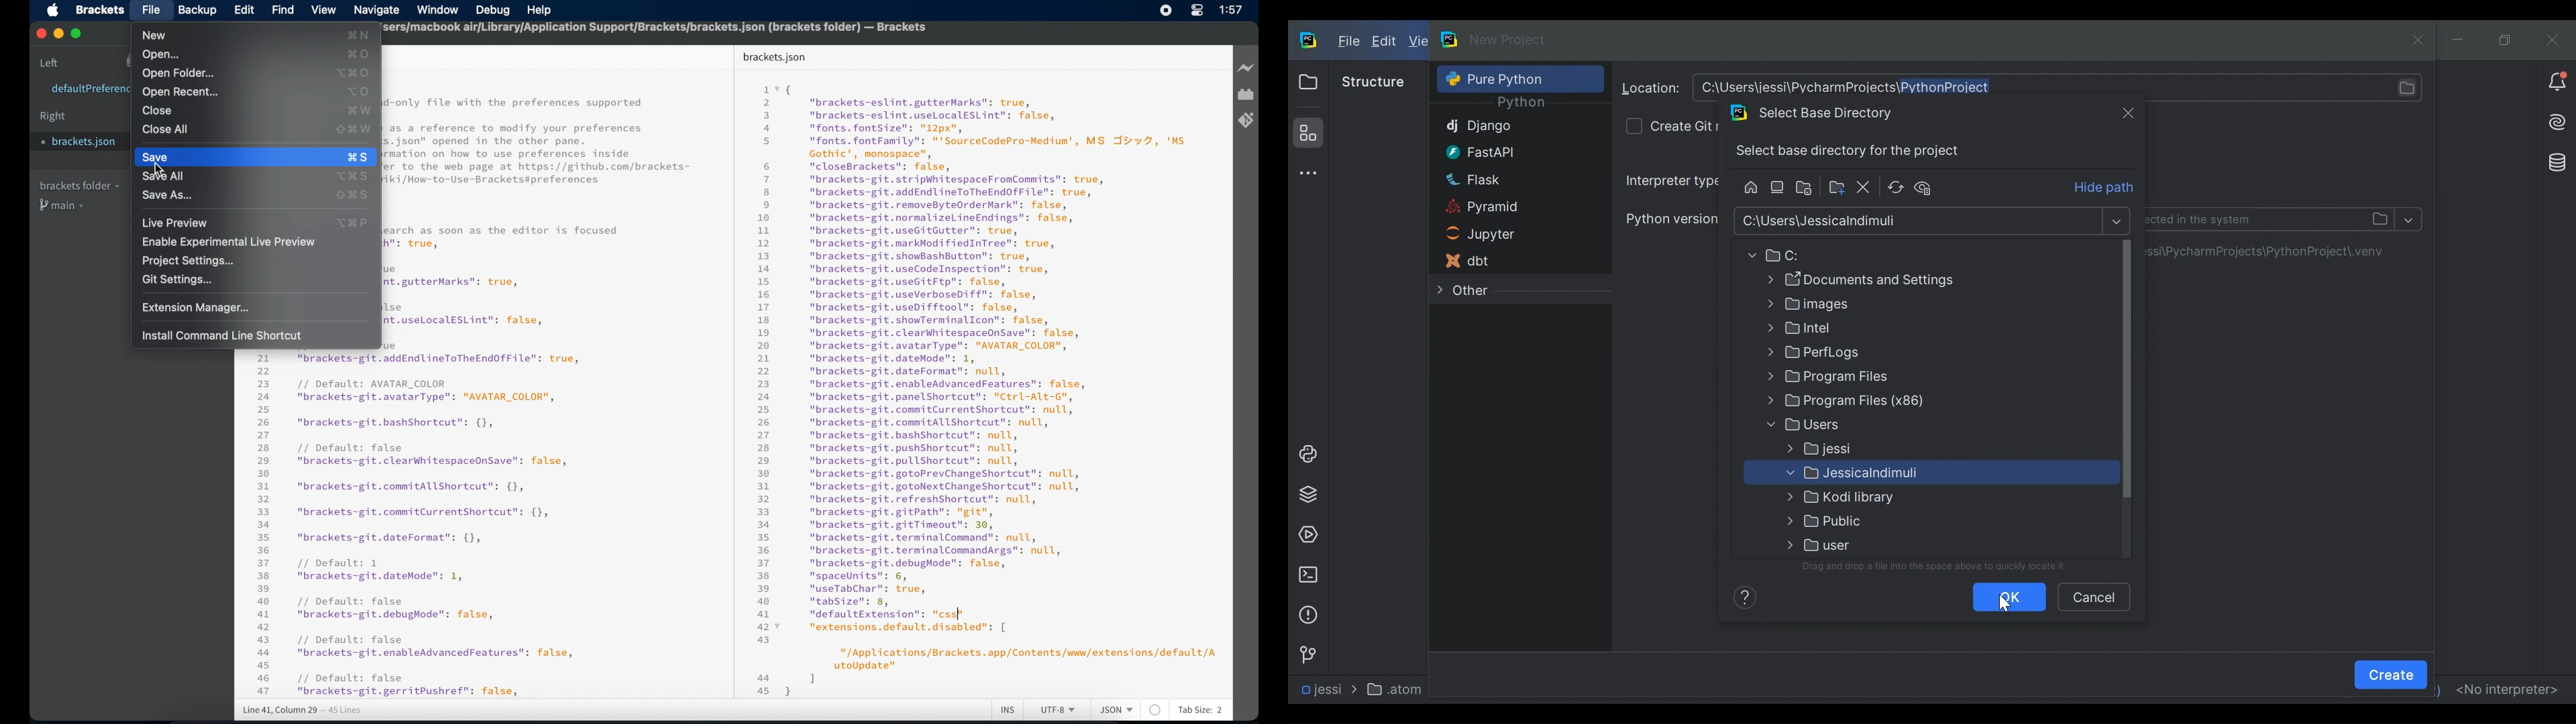  I want to click on find, so click(283, 9).